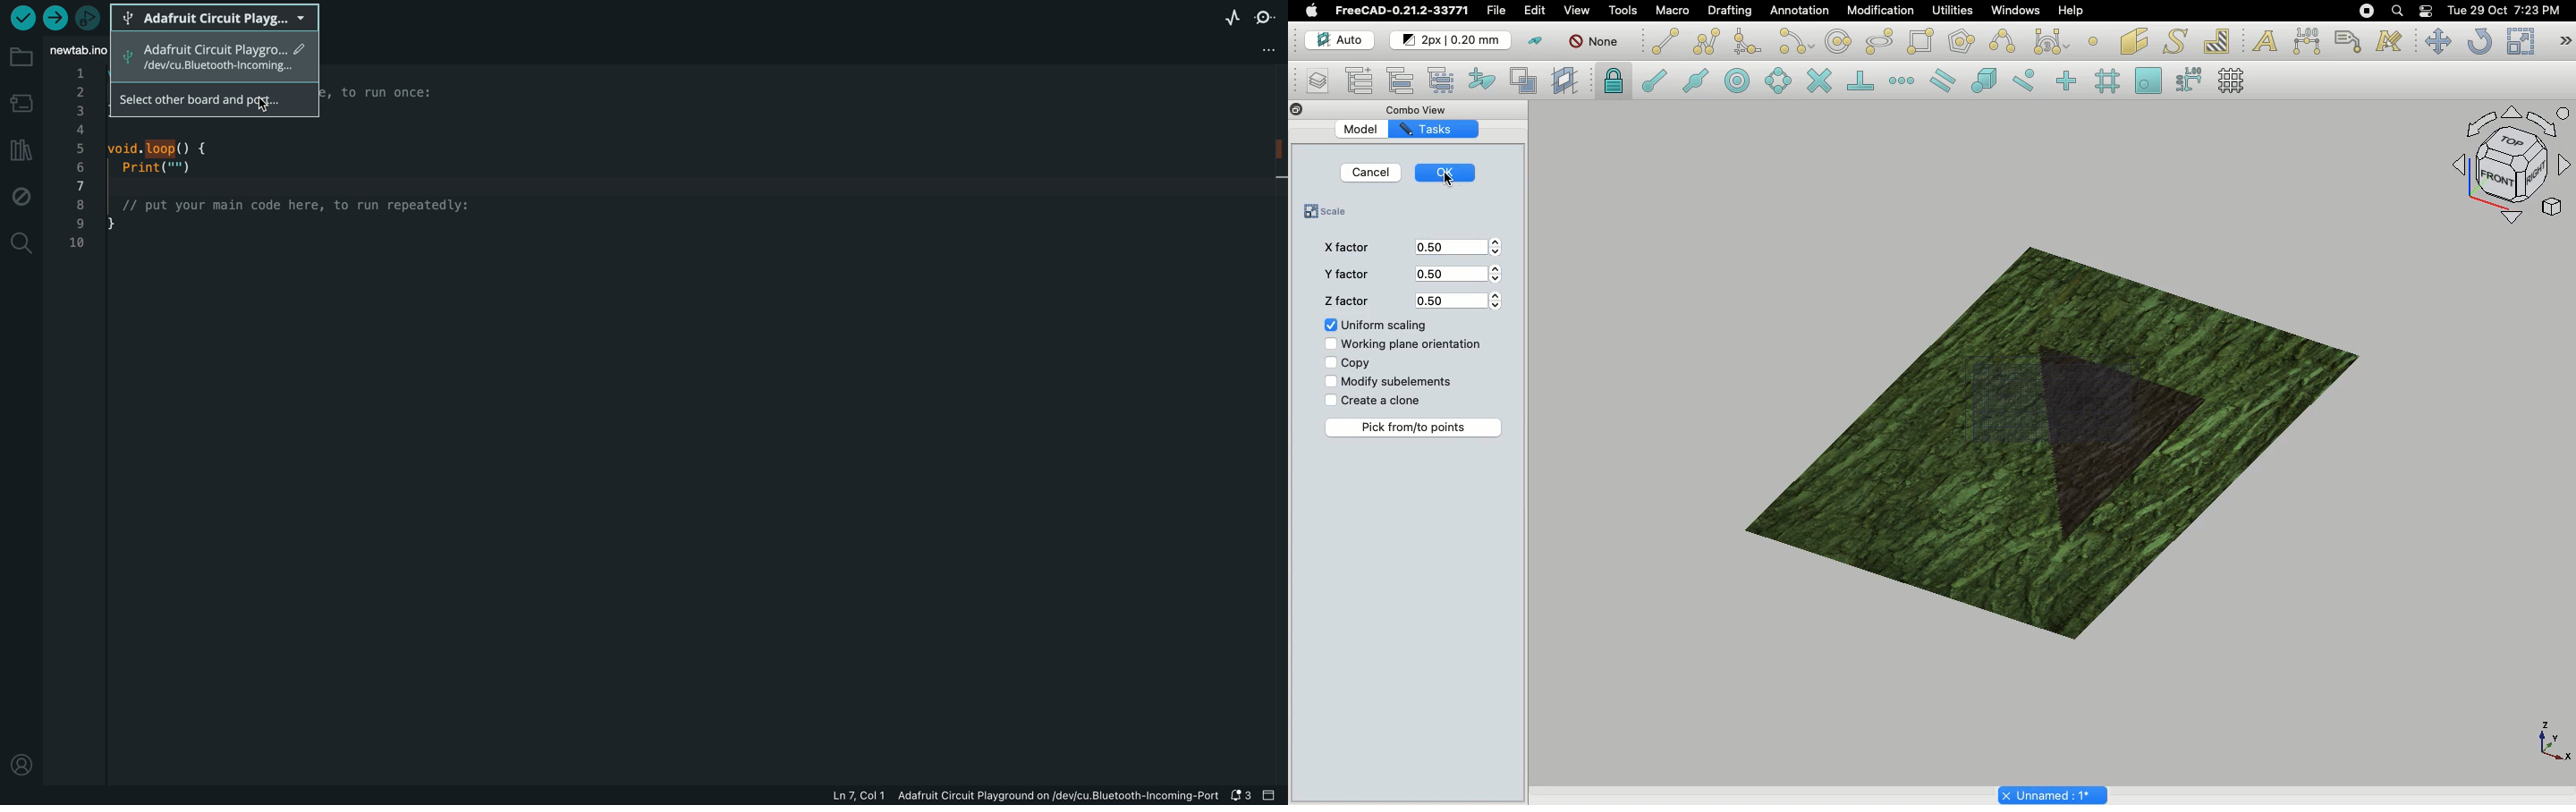  Describe the element at coordinates (1345, 363) in the screenshot. I see `Copy` at that location.